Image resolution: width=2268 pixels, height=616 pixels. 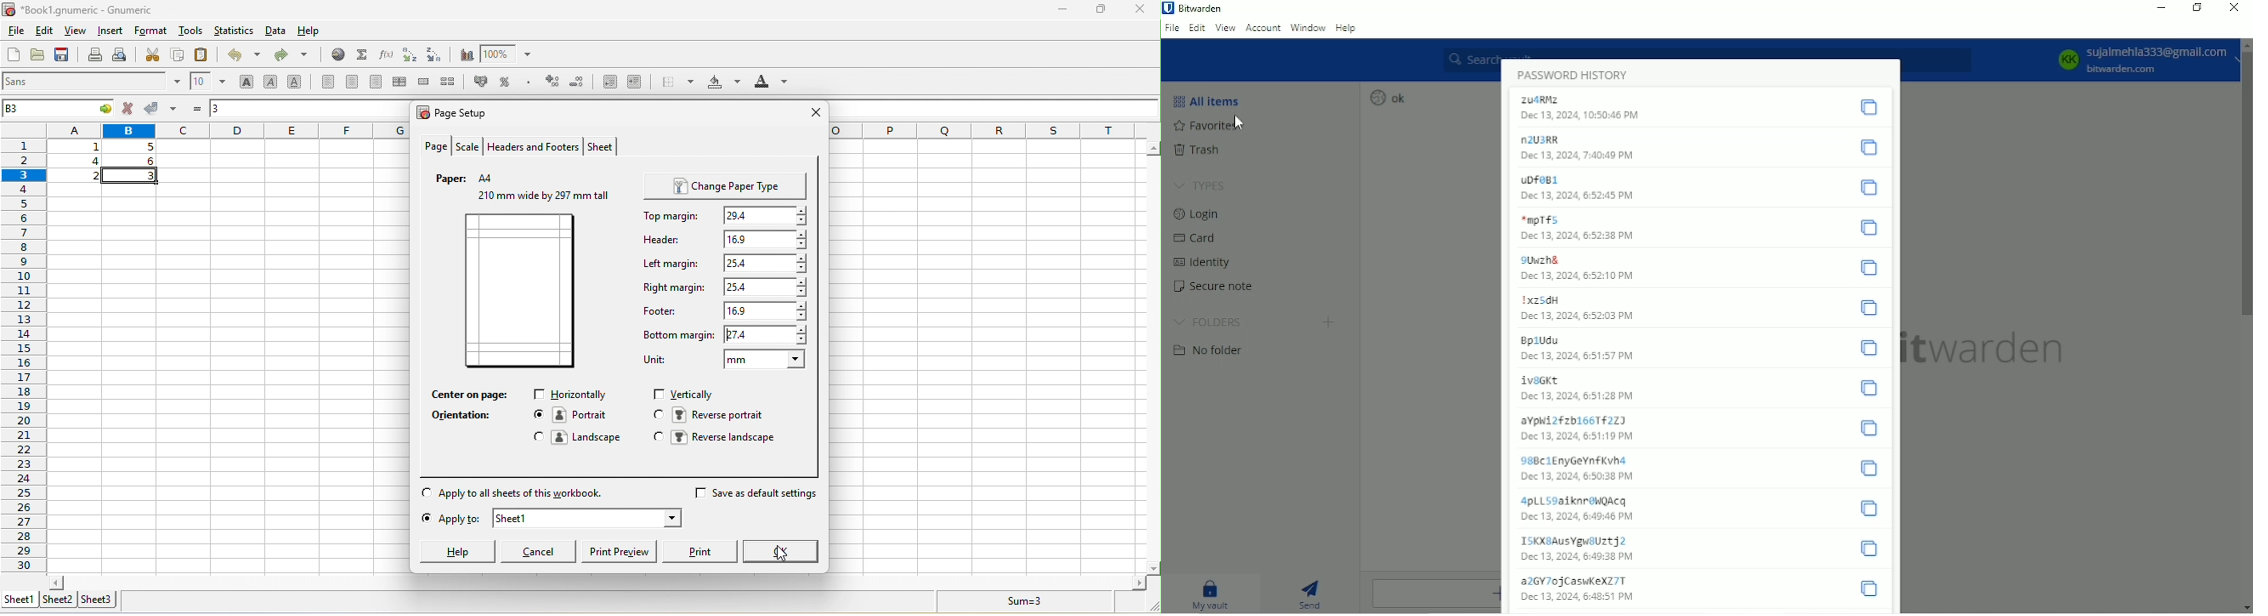 I want to click on sheet 1, so click(x=588, y=517).